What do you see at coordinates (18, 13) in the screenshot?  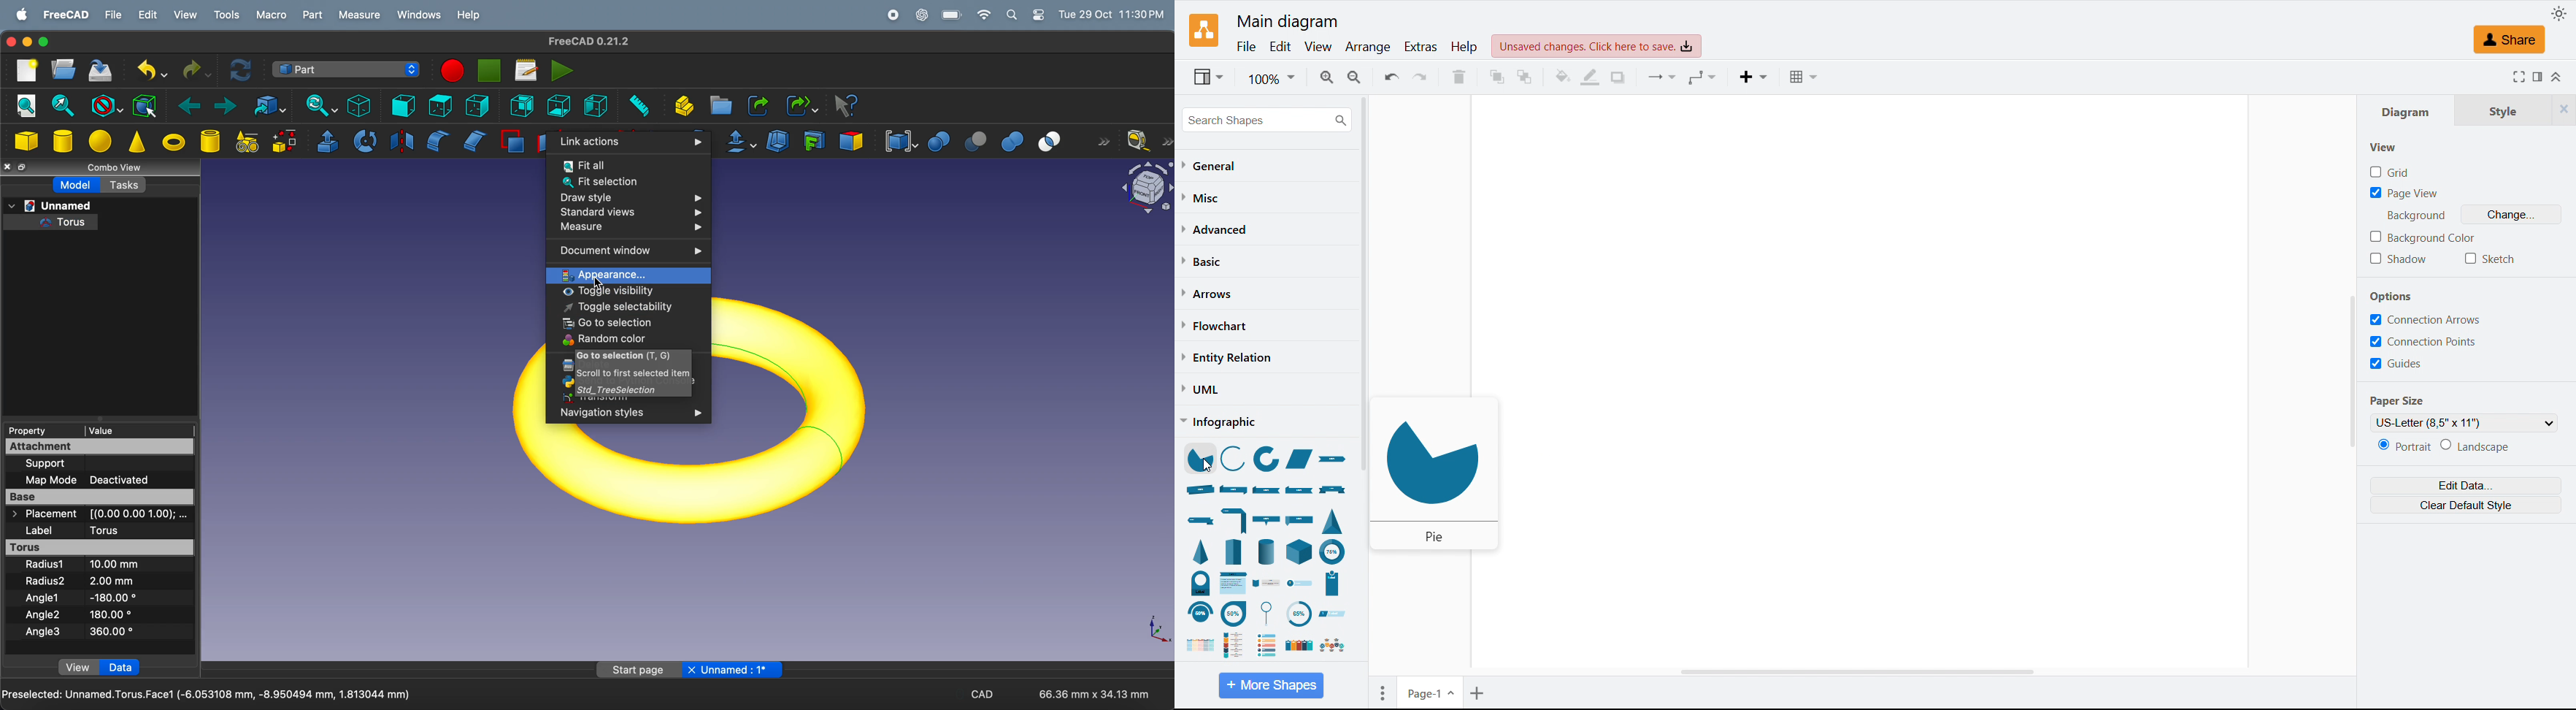 I see `apple menu` at bounding box center [18, 13].